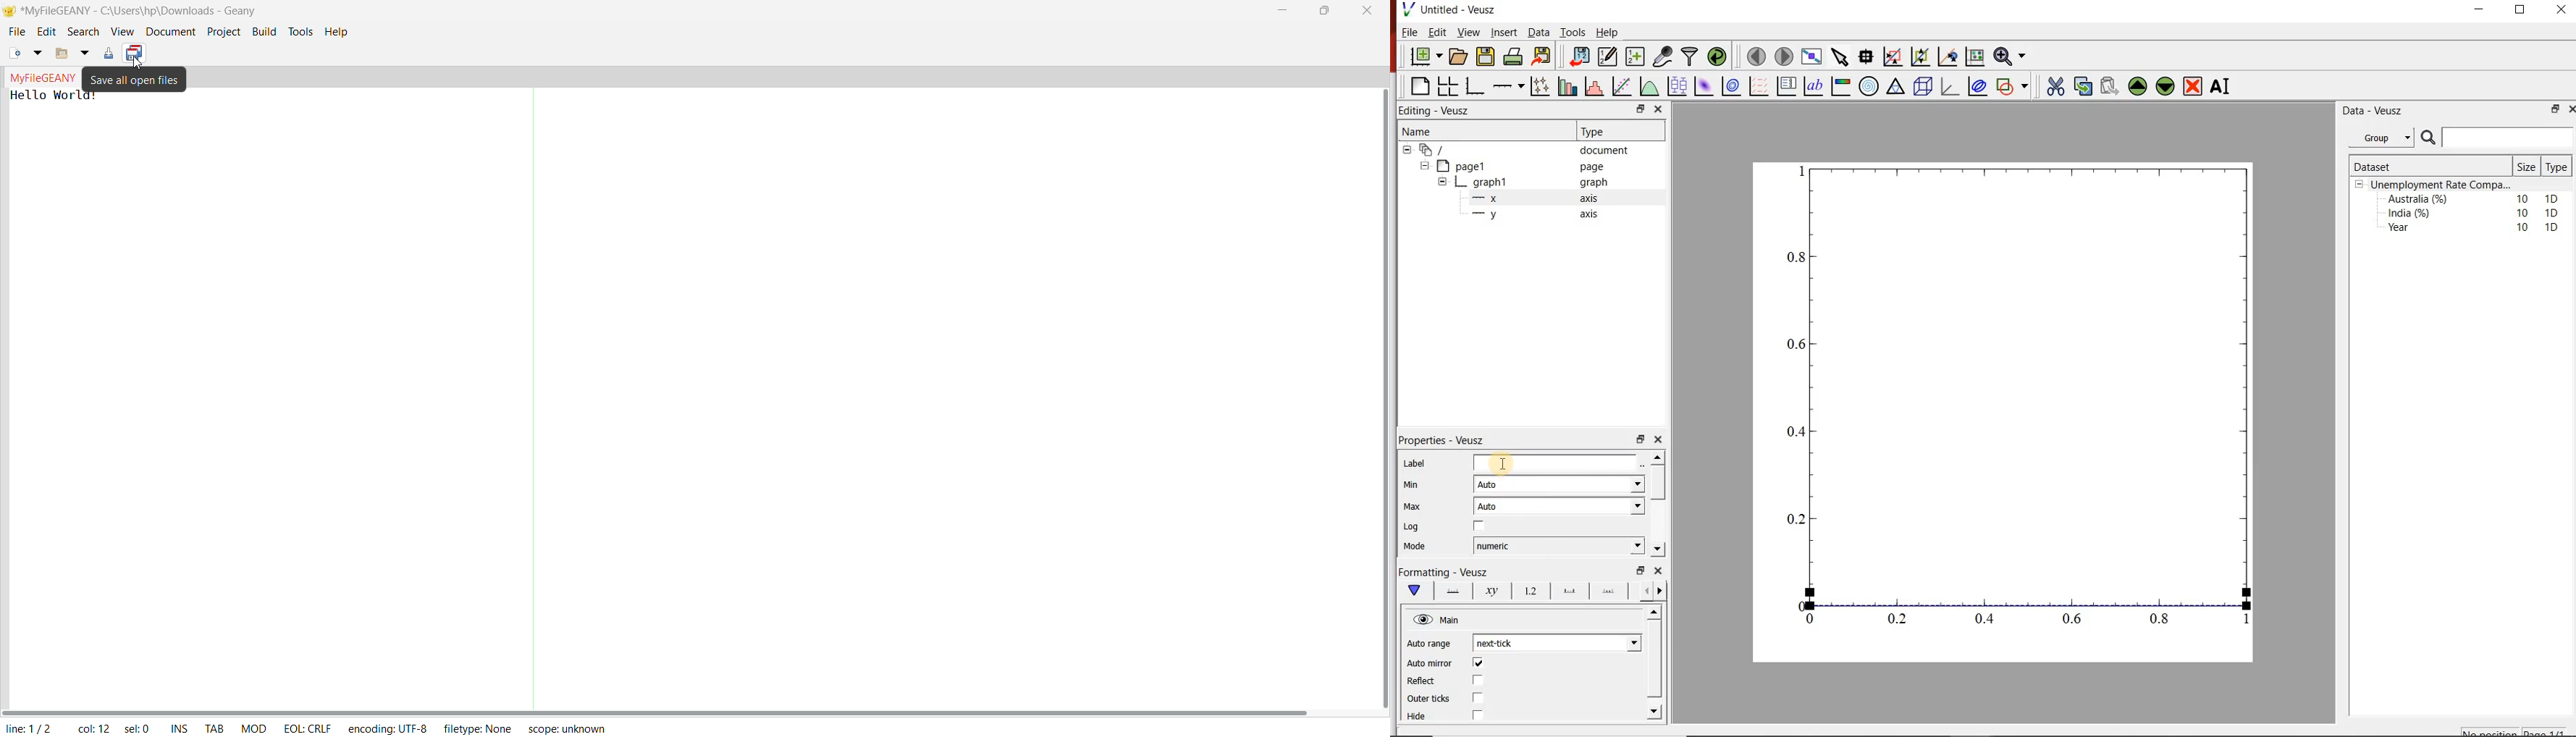  I want to click on Editing - Veusz, so click(1437, 109).